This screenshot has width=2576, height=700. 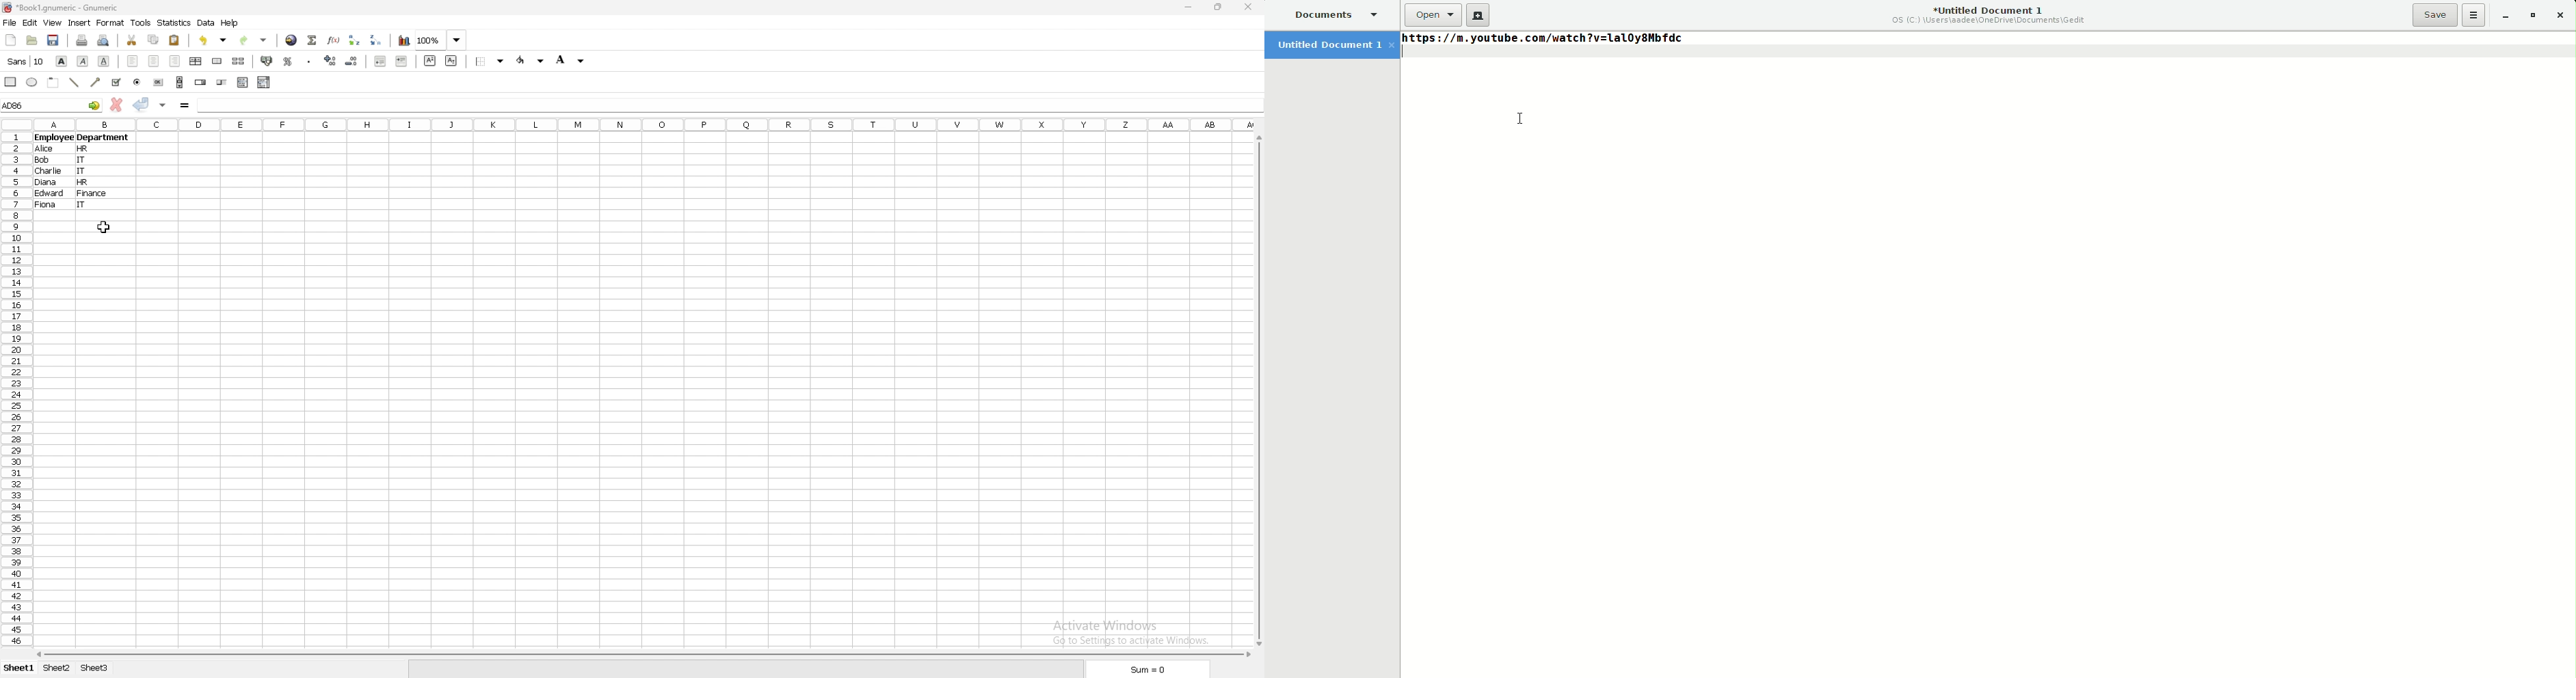 What do you see at coordinates (264, 82) in the screenshot?
I see `combo box` at bounding box center [264, 82].